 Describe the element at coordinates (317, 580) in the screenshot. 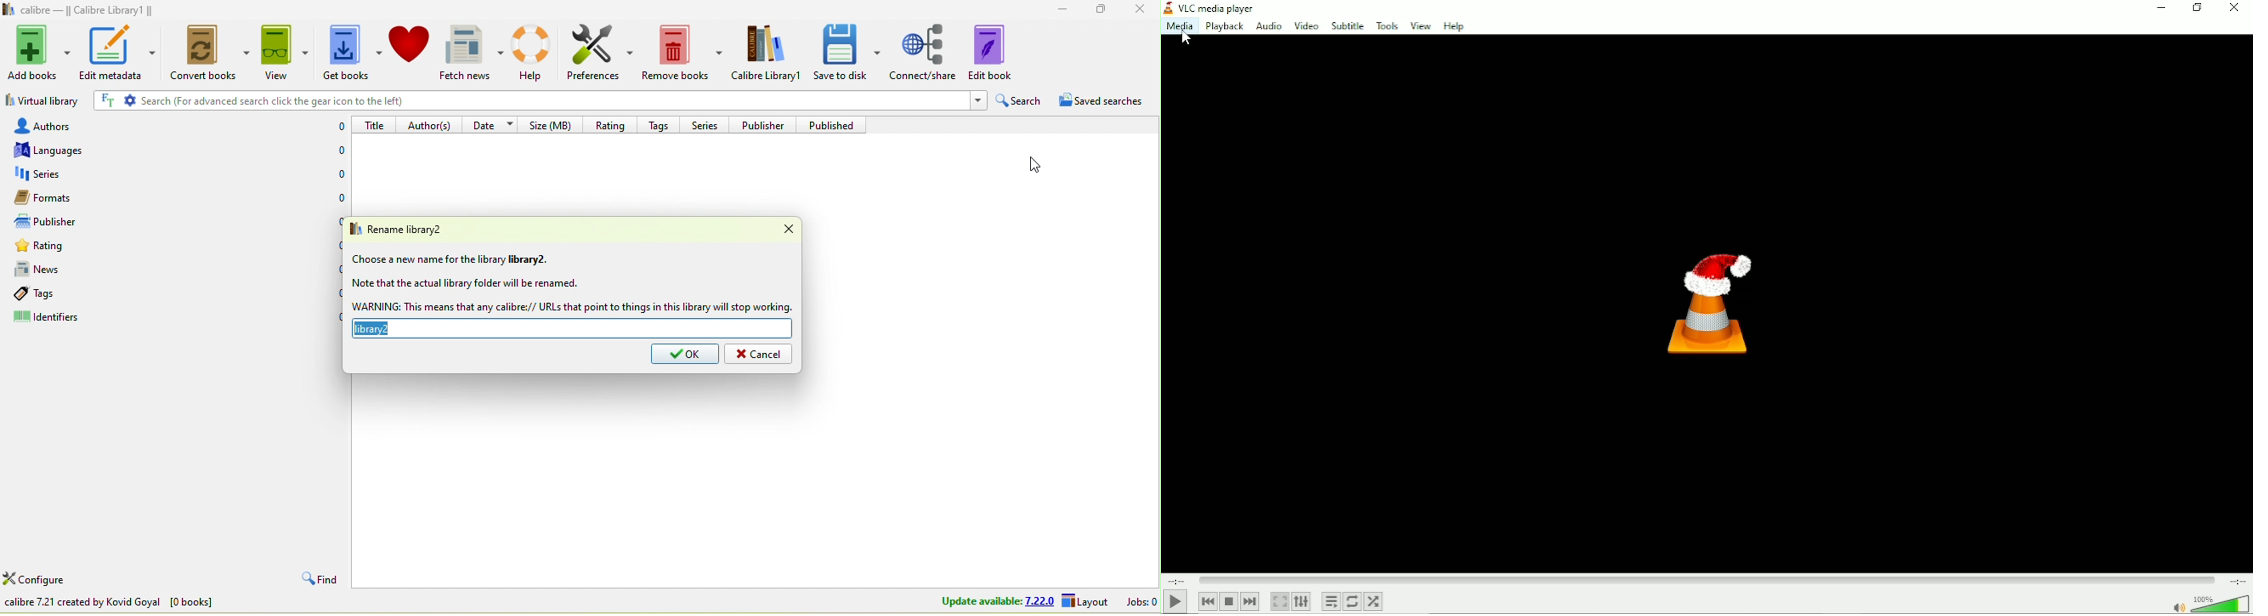

I see `find` at that location.